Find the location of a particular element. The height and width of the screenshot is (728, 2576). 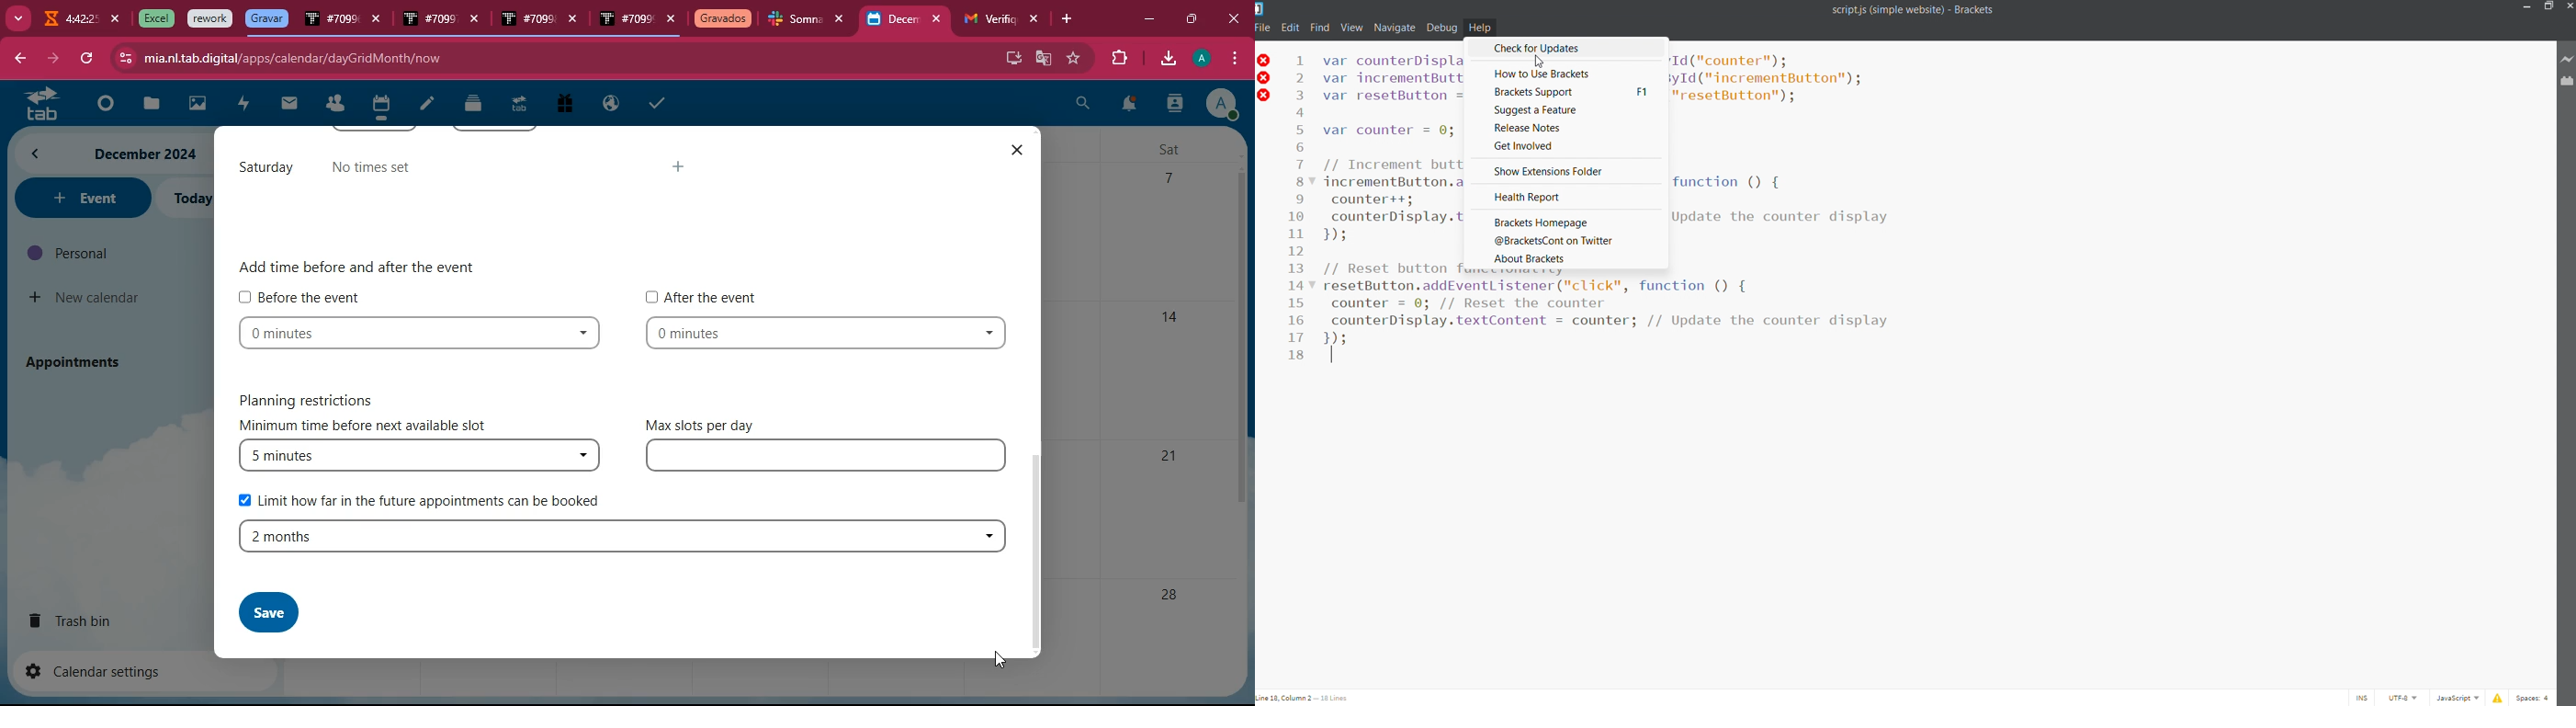

release notes is located at coordinates (1568, 126).